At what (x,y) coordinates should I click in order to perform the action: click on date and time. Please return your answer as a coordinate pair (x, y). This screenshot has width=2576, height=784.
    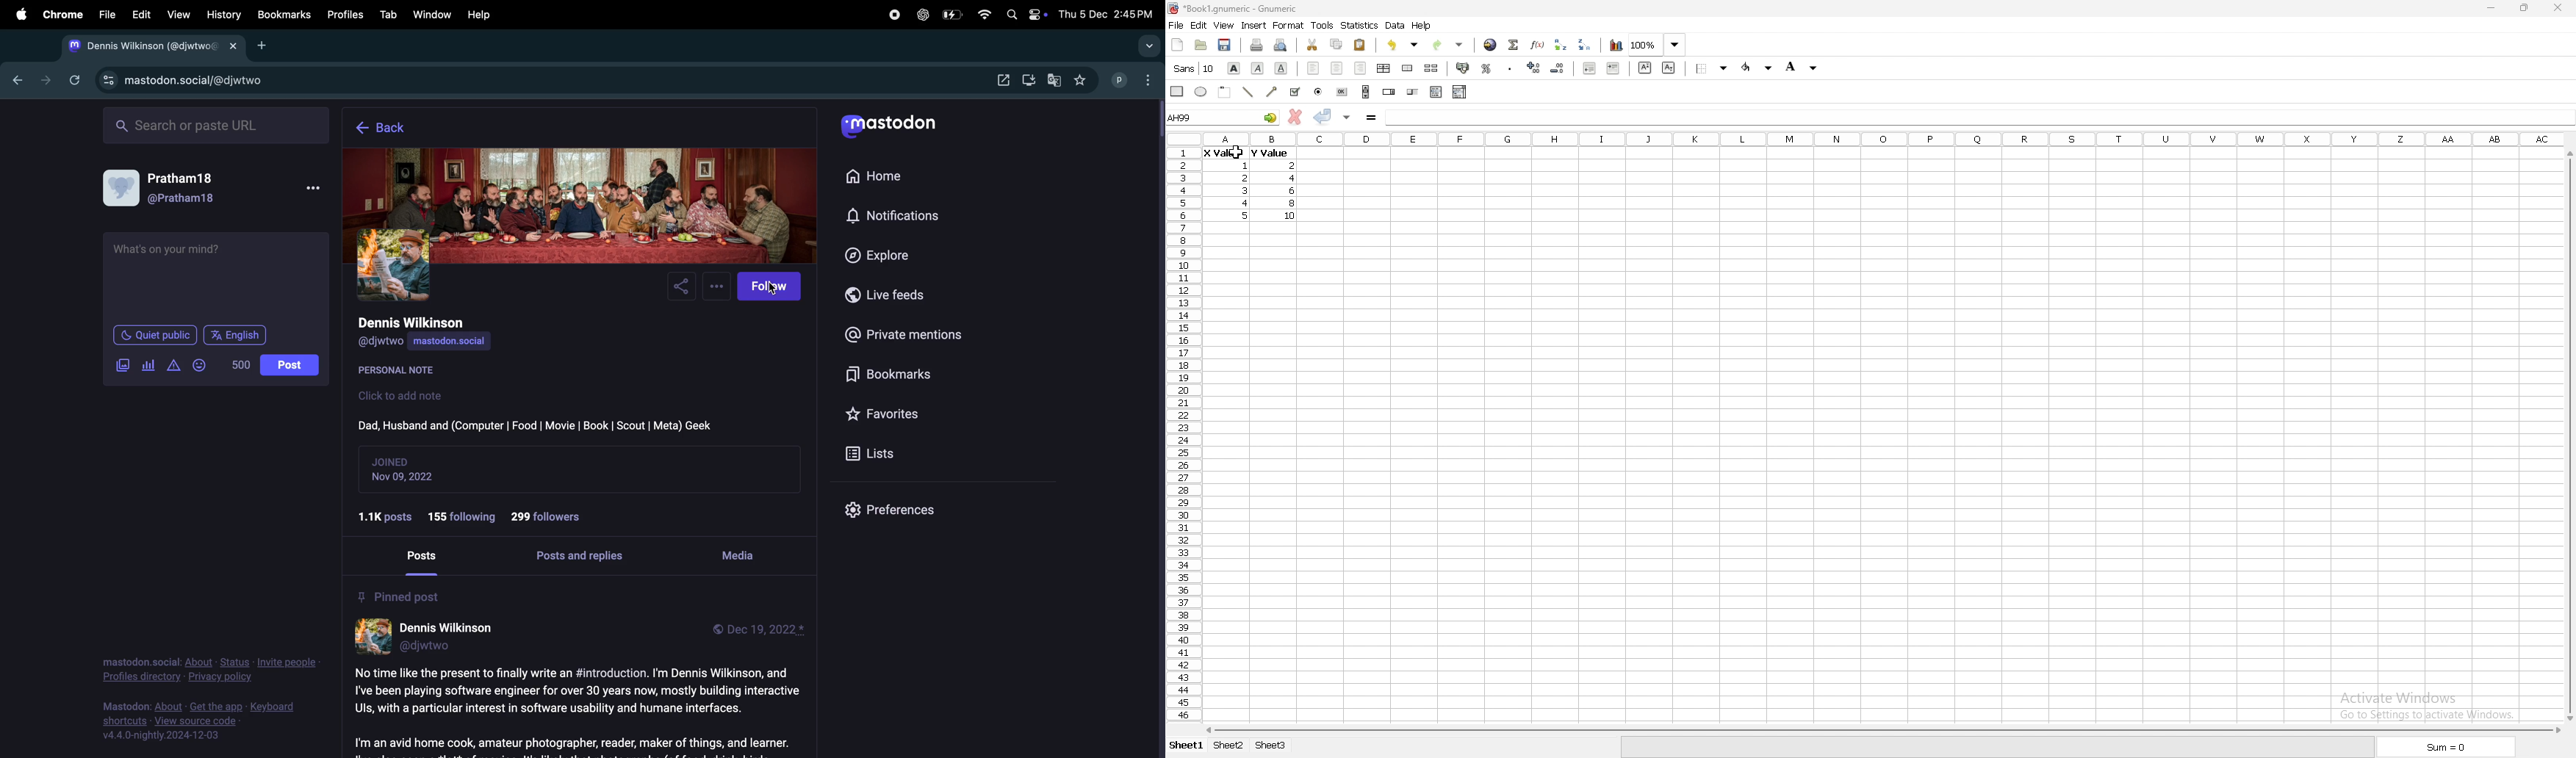
    Looking at the image, I should click on (1109, 15).